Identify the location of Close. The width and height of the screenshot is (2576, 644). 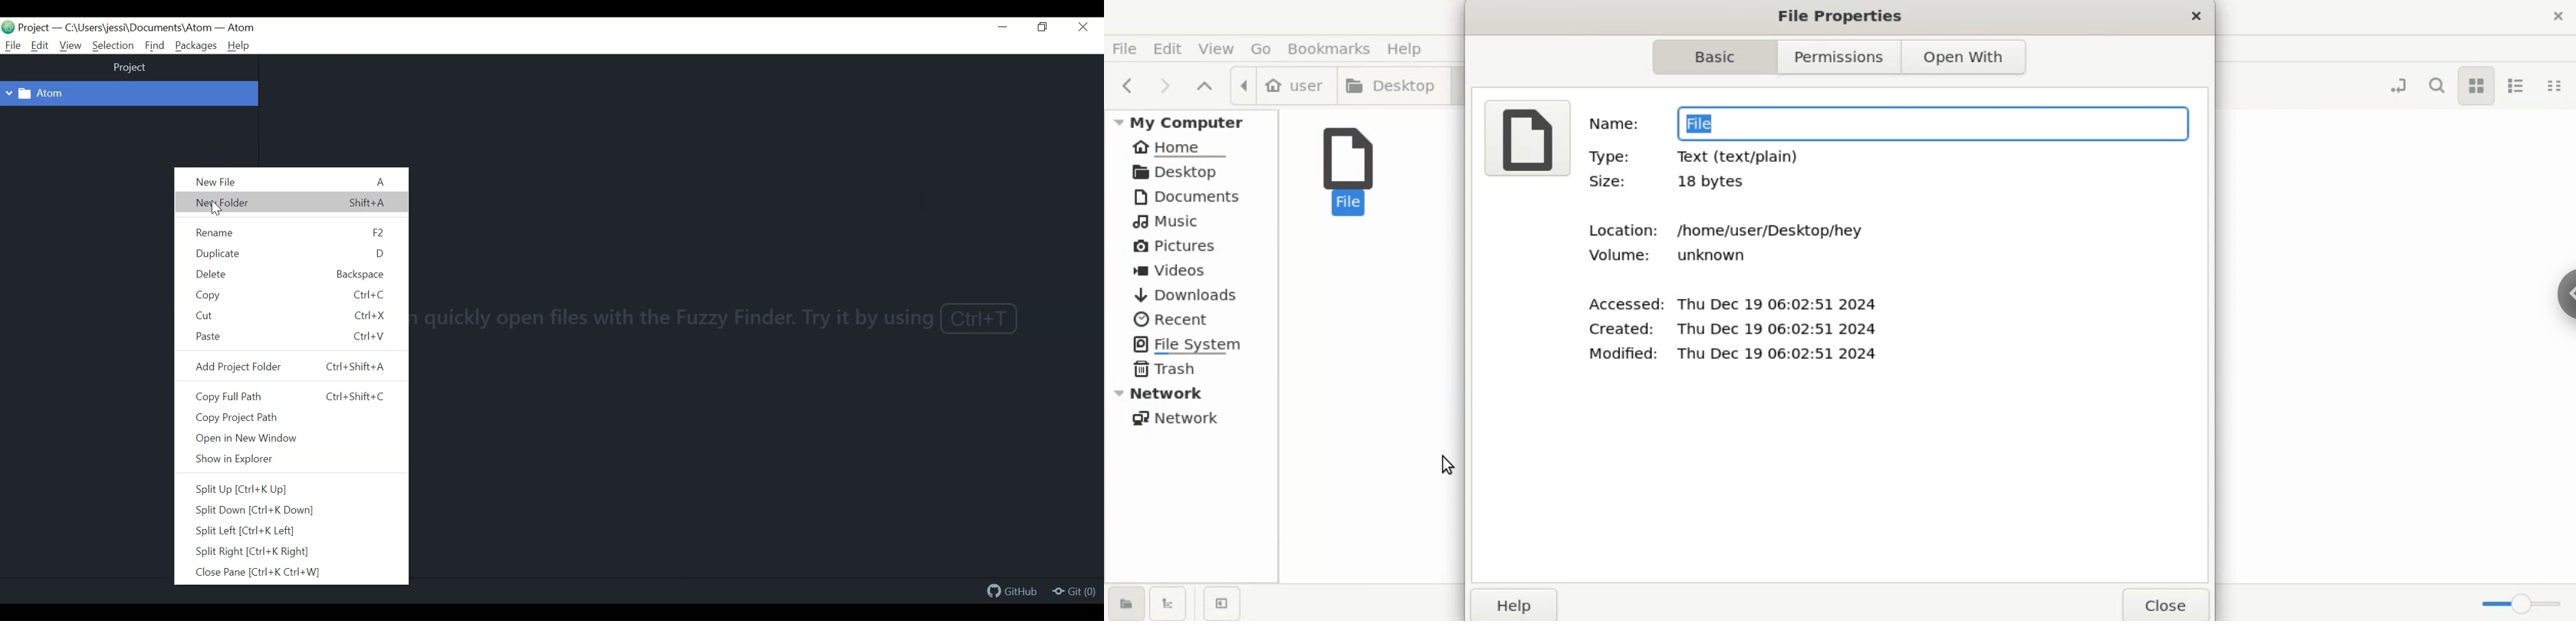
(1084, 28).